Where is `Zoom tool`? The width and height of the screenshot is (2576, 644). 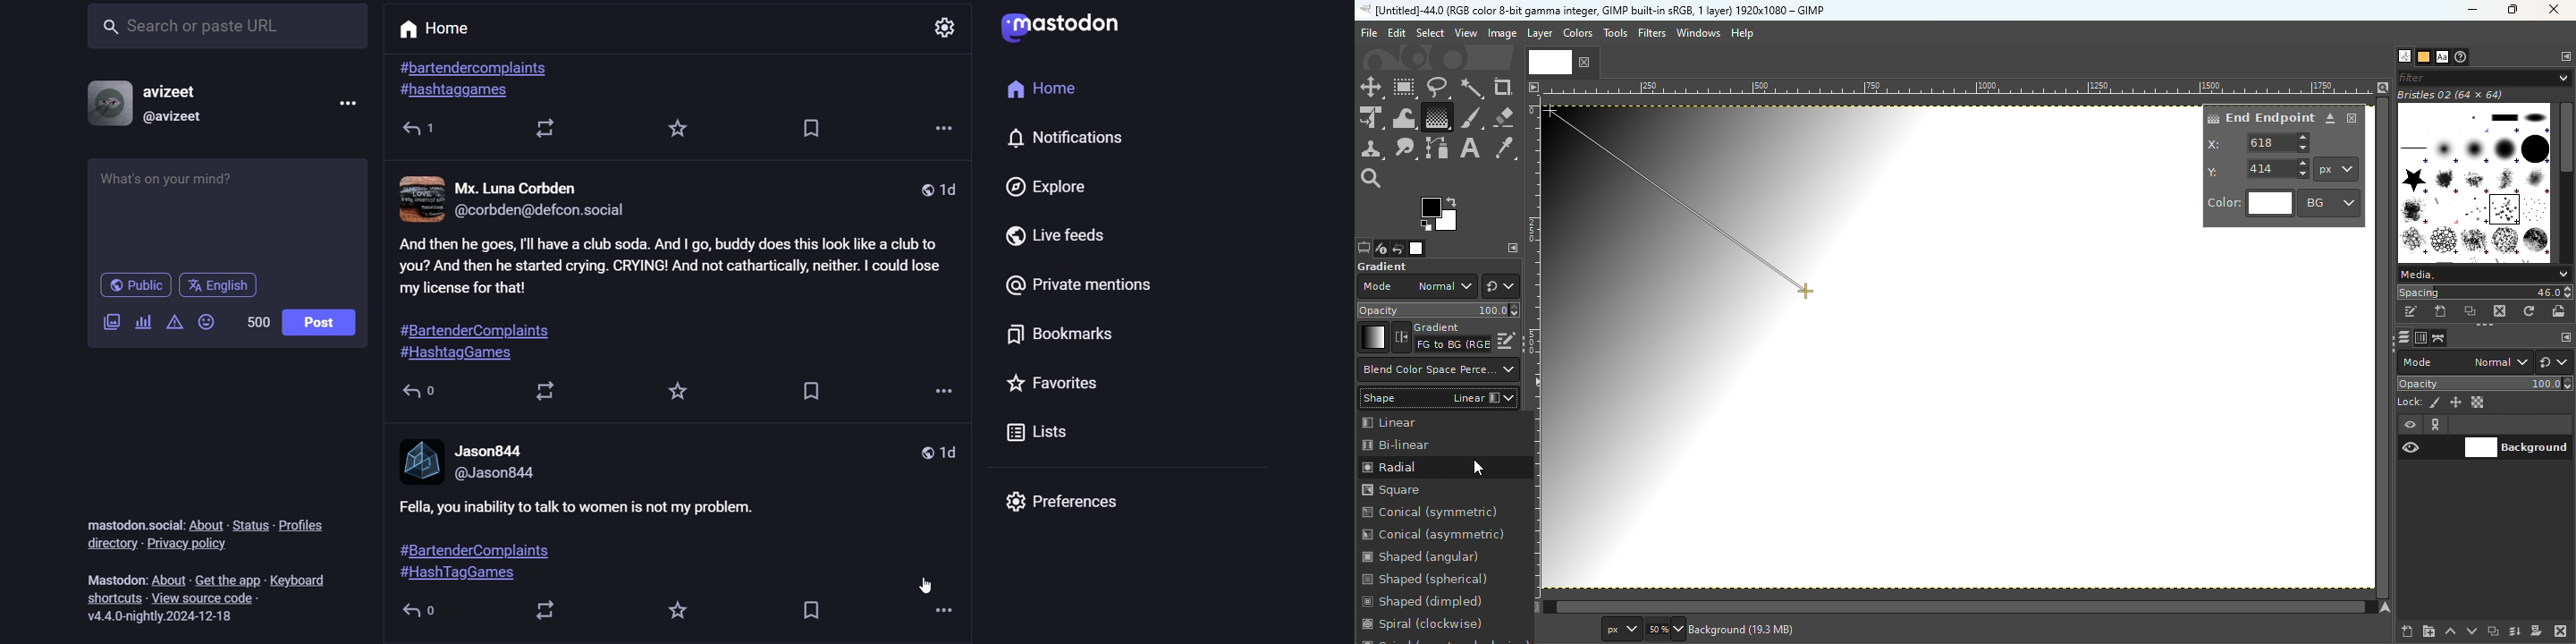 Zoom tool is located at coordinates (1372, 176).